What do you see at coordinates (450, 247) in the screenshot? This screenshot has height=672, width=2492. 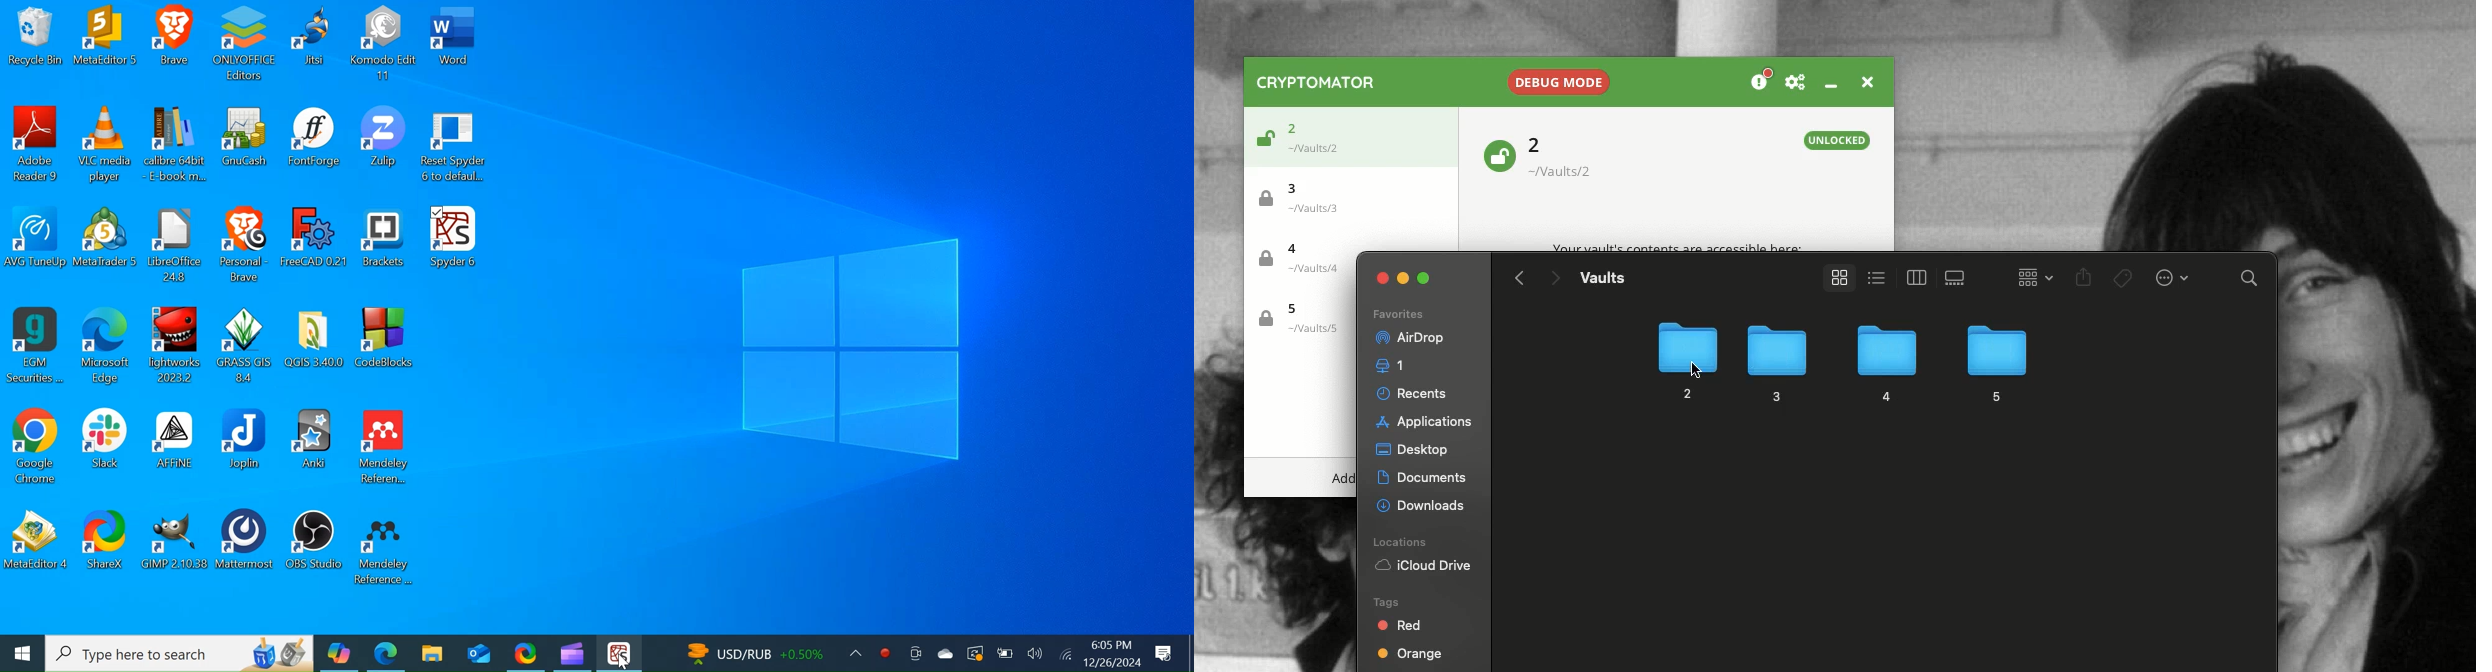 I see `Spyder Desktop Icon` at bounding box center [450, 247].